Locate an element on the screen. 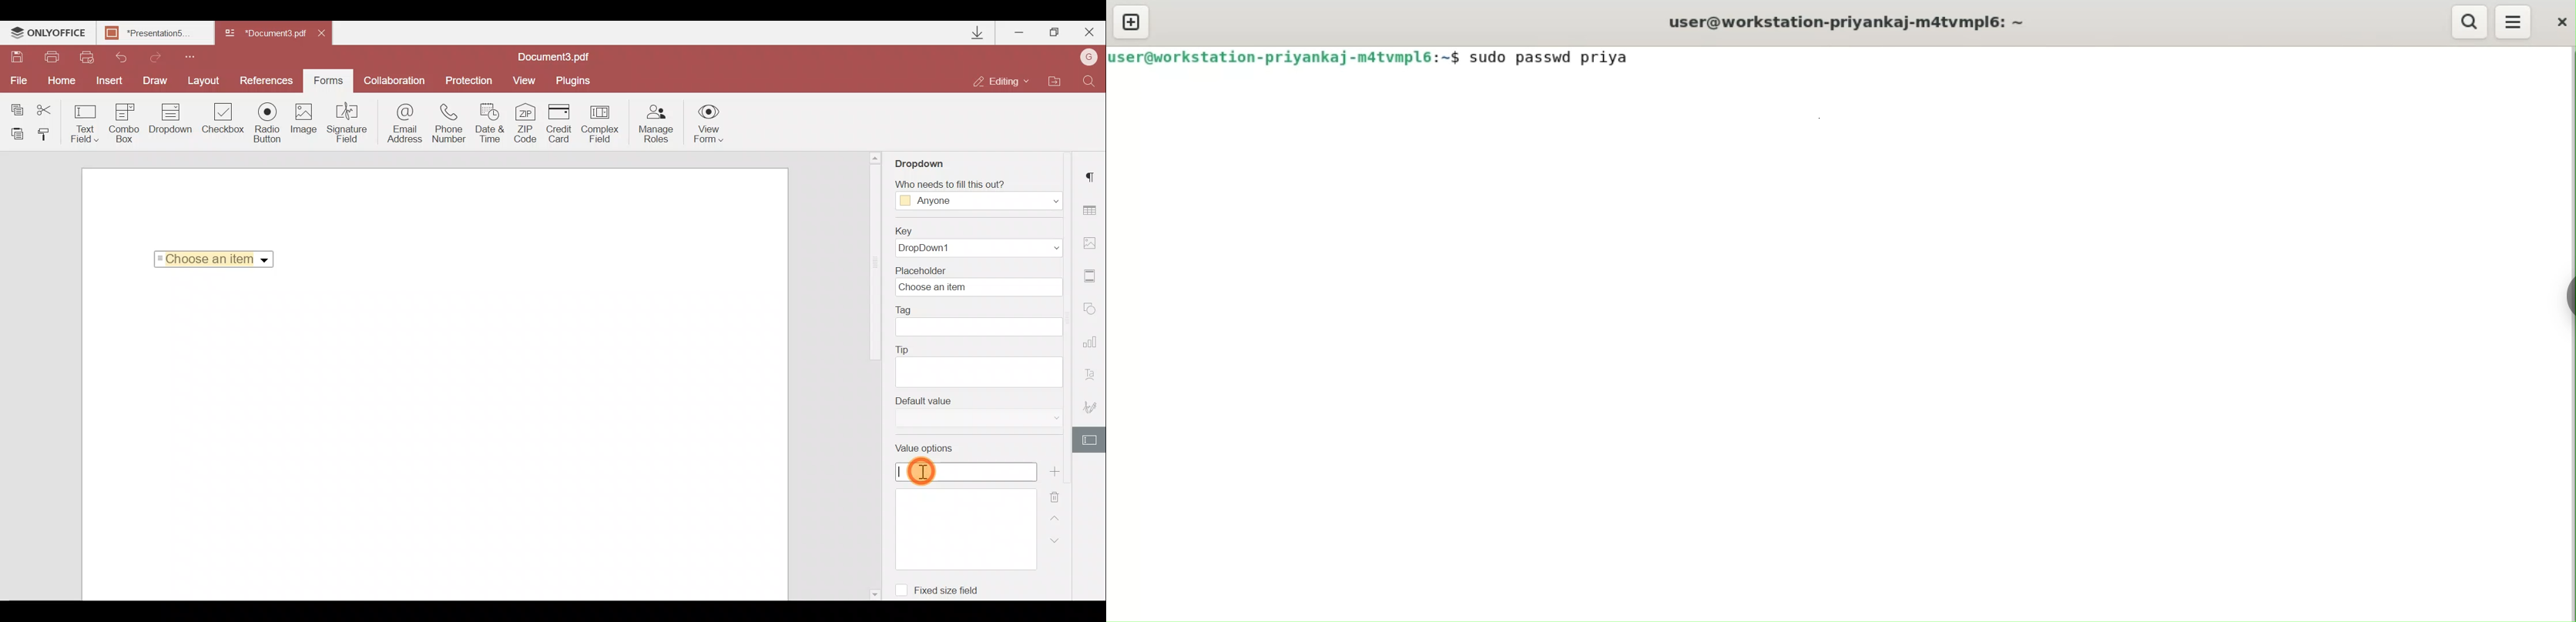 This screenshot has height=644, width=2576. Combo box is located at coordinates (124, 121).